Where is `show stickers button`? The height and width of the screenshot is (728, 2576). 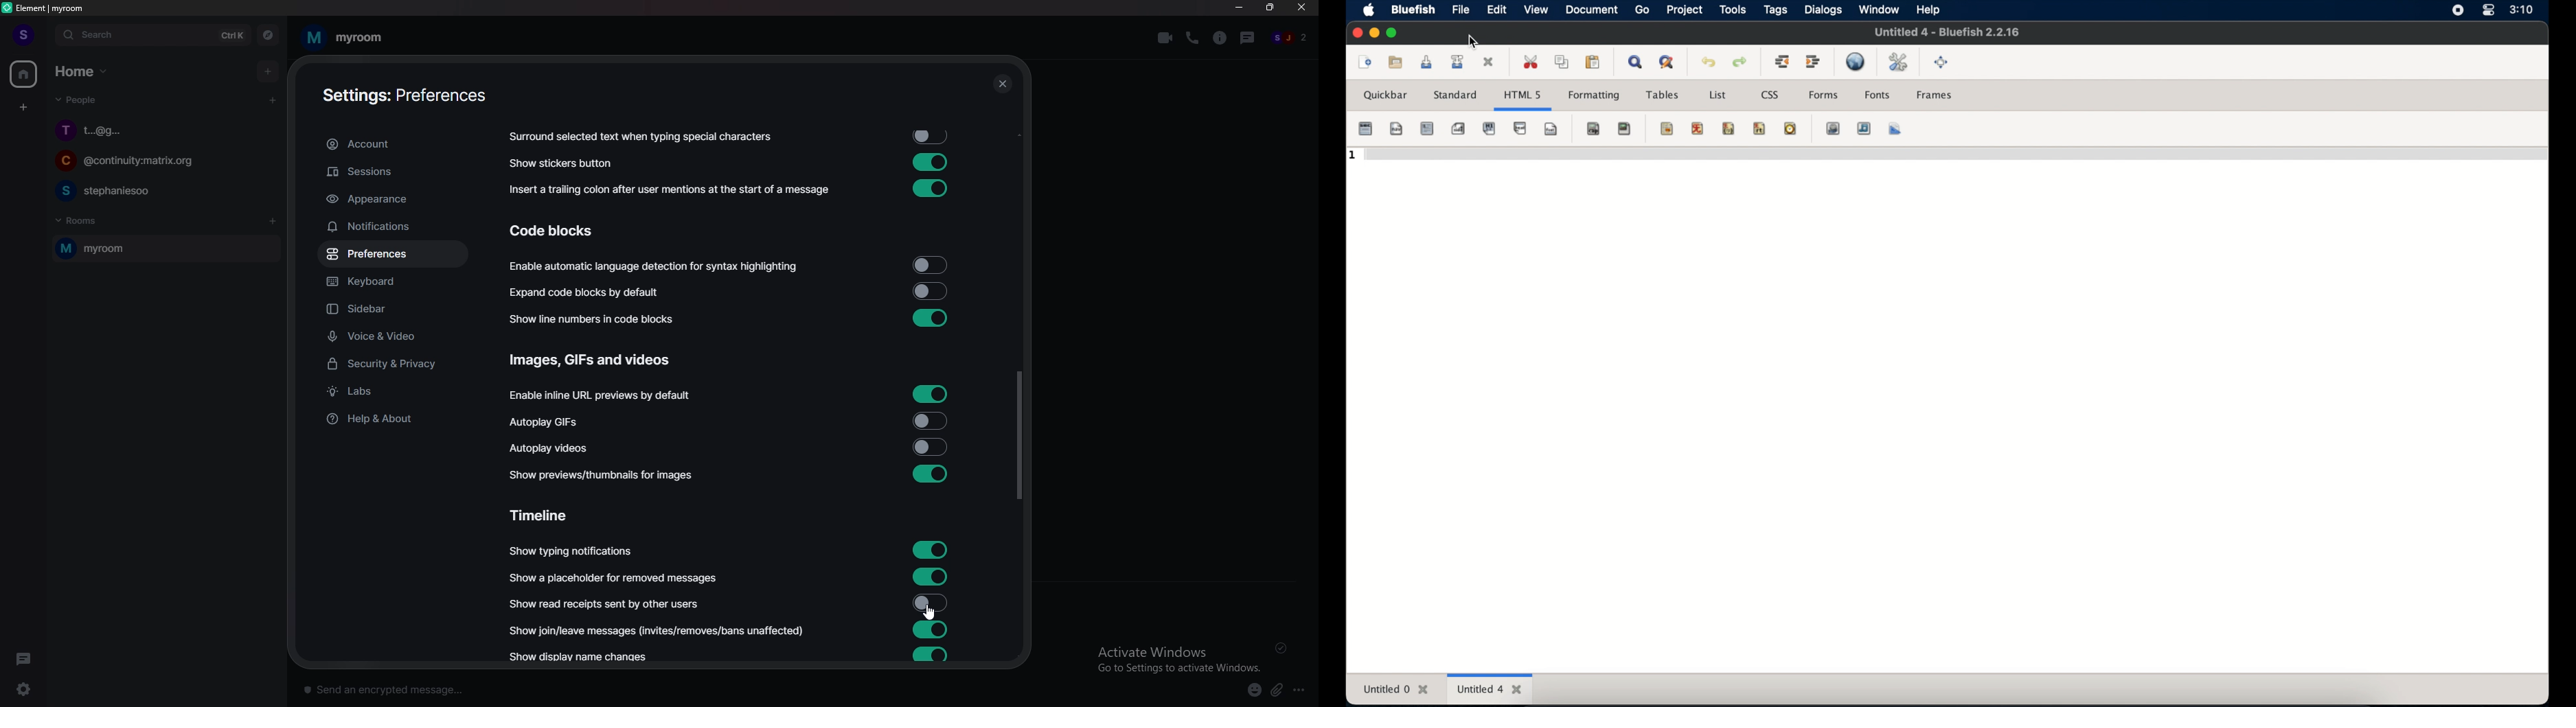
show stickers button is located at coordinates (562, 163).